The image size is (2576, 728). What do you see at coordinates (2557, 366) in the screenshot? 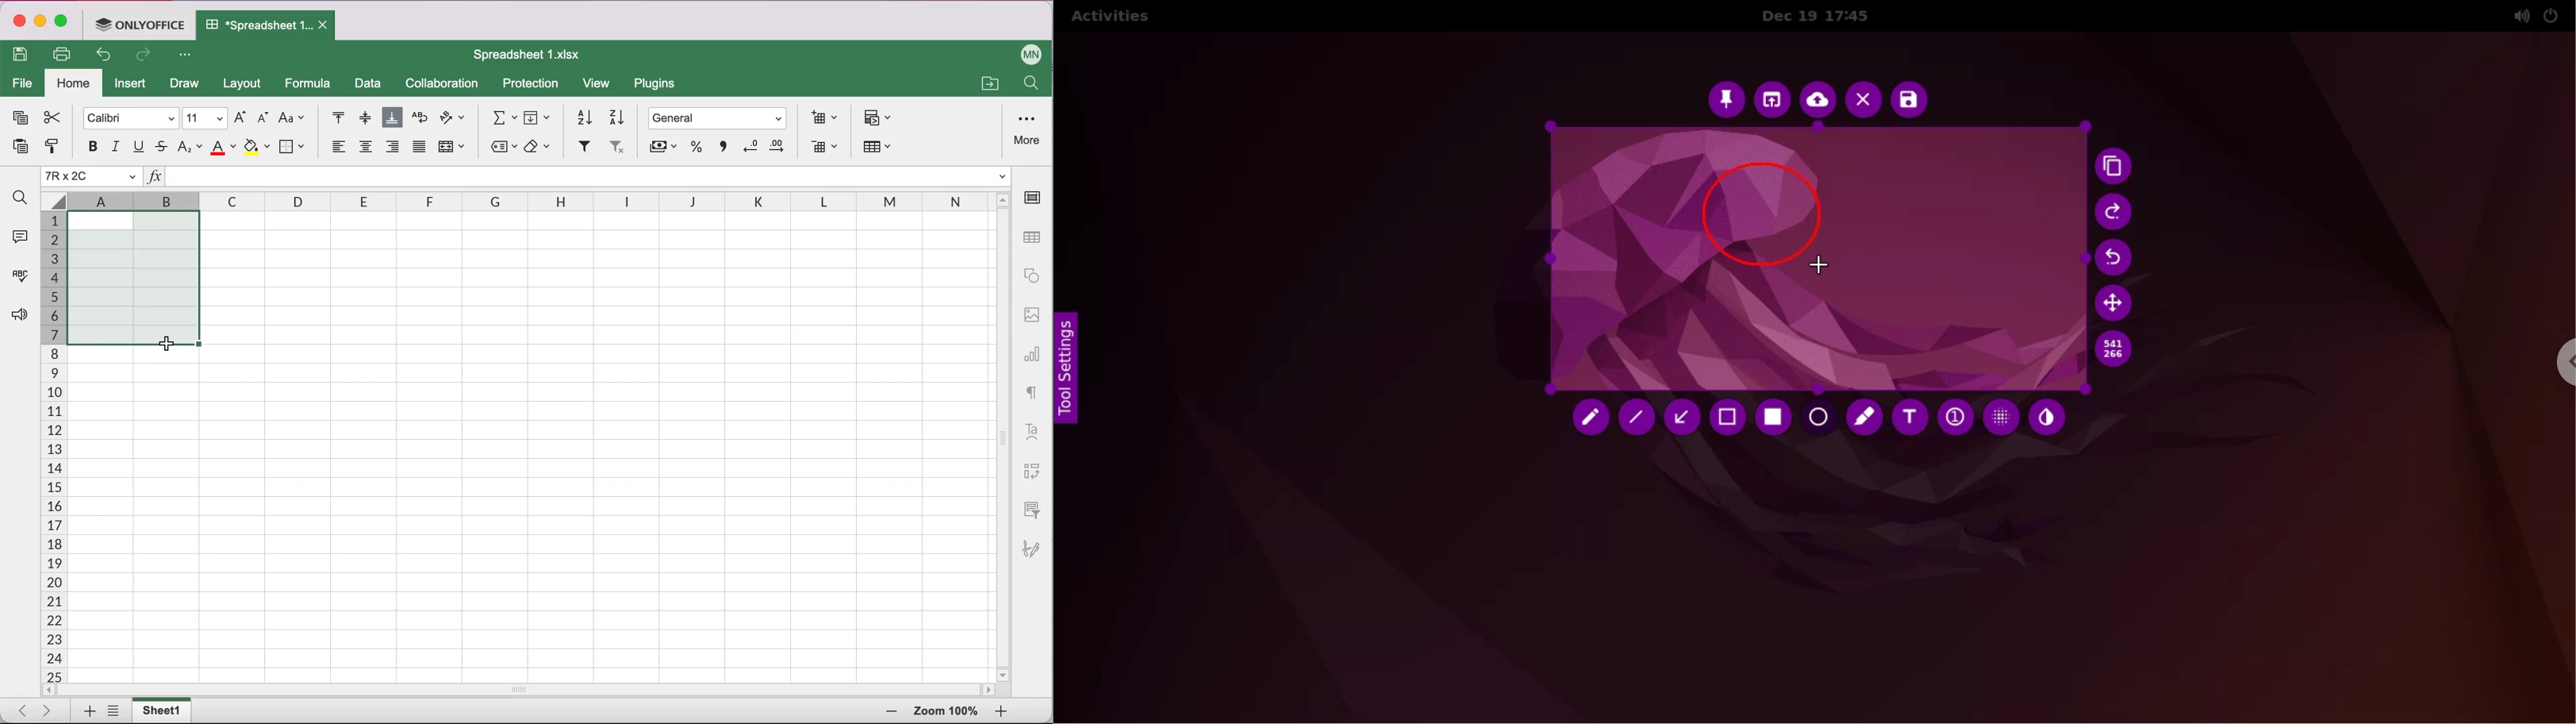
I see `chrome options` at bounding box center [2557, 366].